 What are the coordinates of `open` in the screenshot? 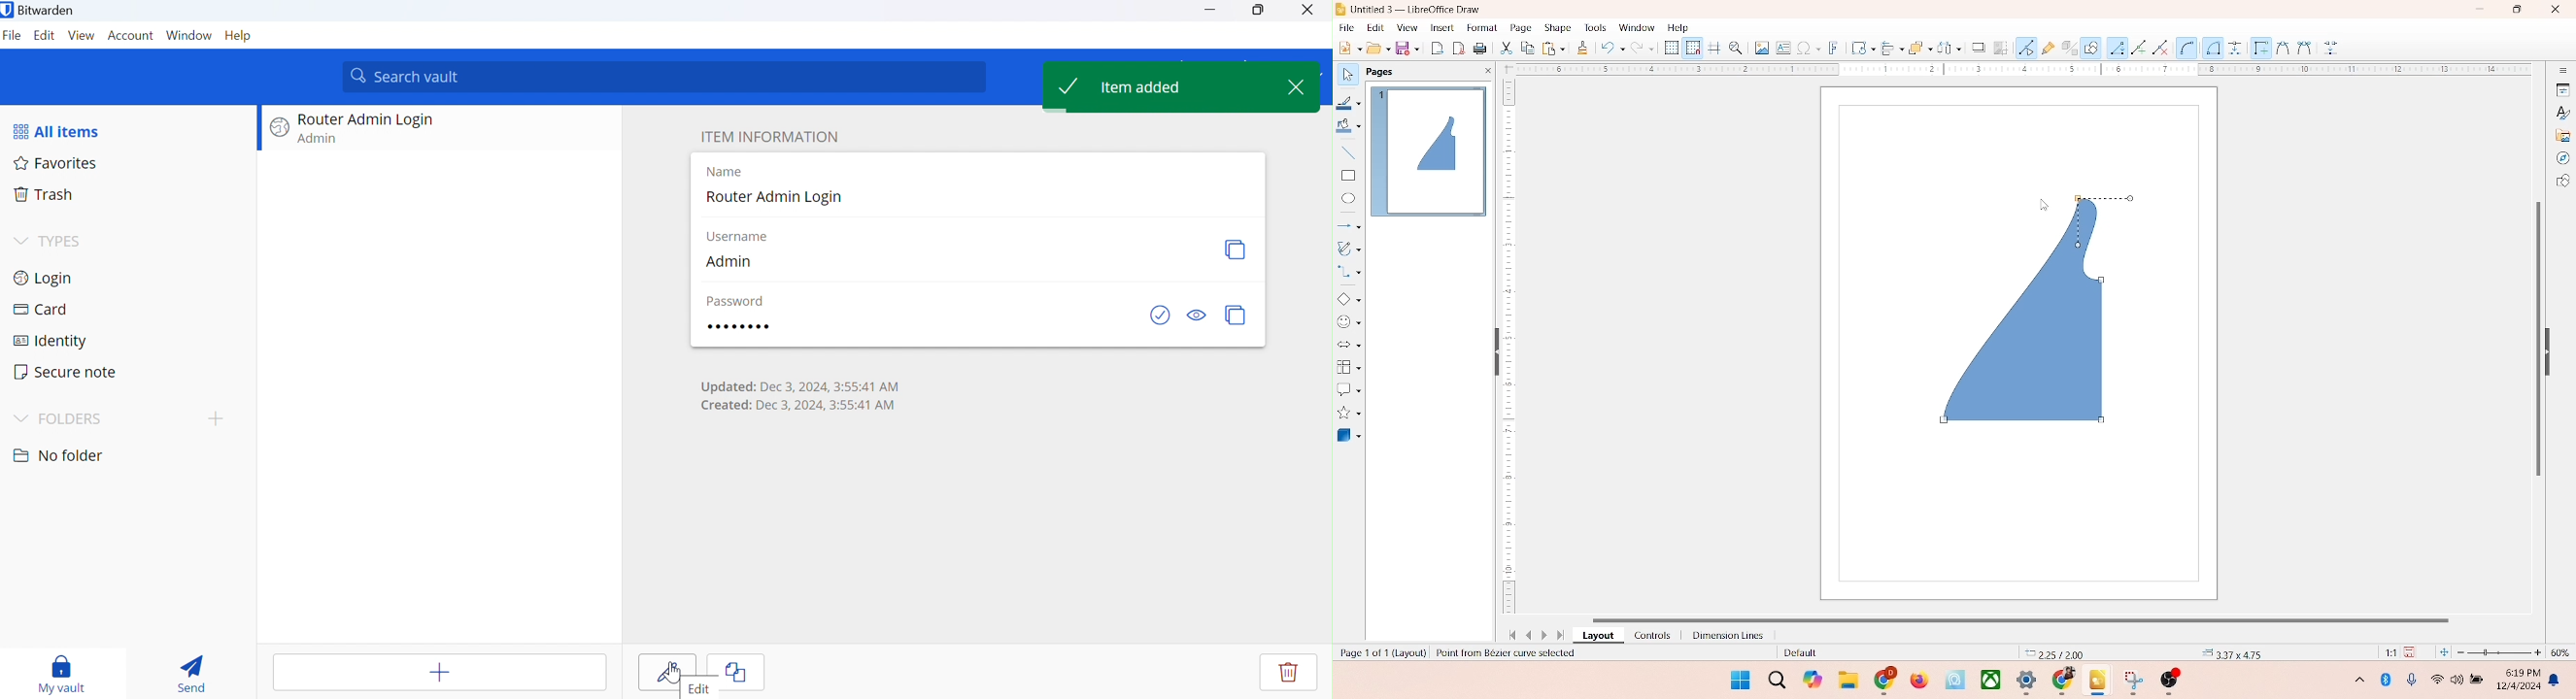 It's located at (1376, 48).